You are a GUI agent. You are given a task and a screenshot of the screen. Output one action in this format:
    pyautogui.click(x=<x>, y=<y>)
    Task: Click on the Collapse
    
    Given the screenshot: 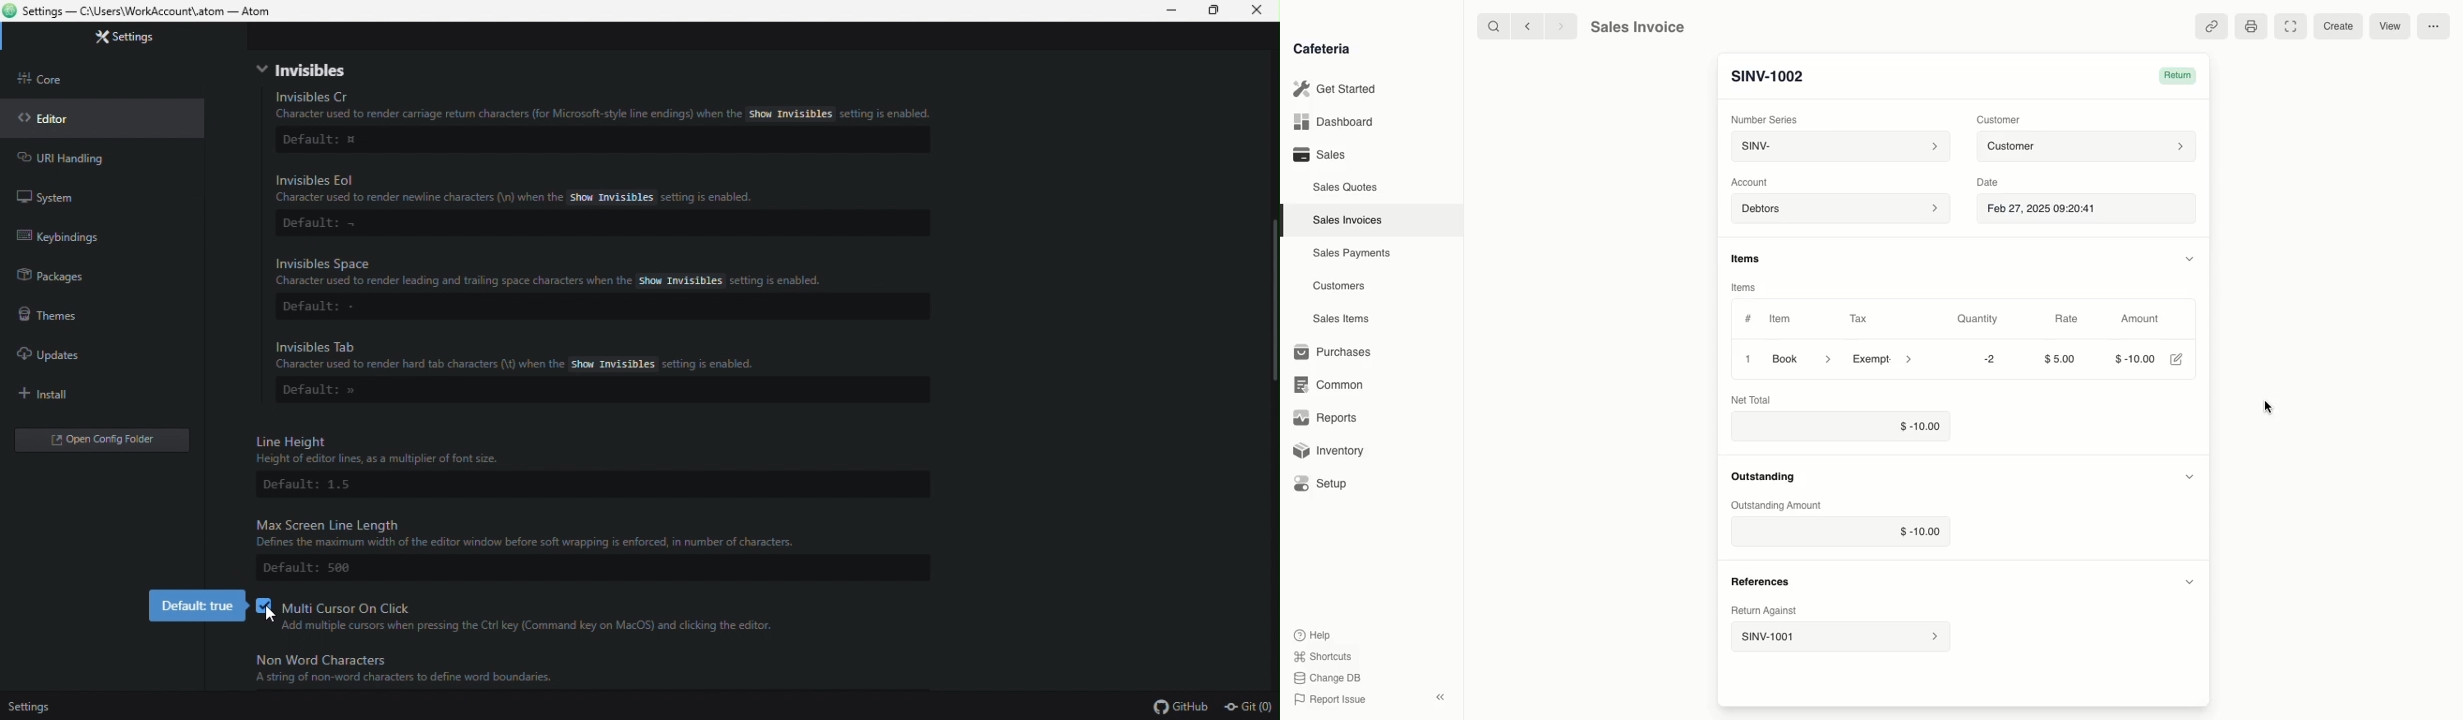 What is the action you would take?
    pyautogui.click(x=1442, y=697)
    